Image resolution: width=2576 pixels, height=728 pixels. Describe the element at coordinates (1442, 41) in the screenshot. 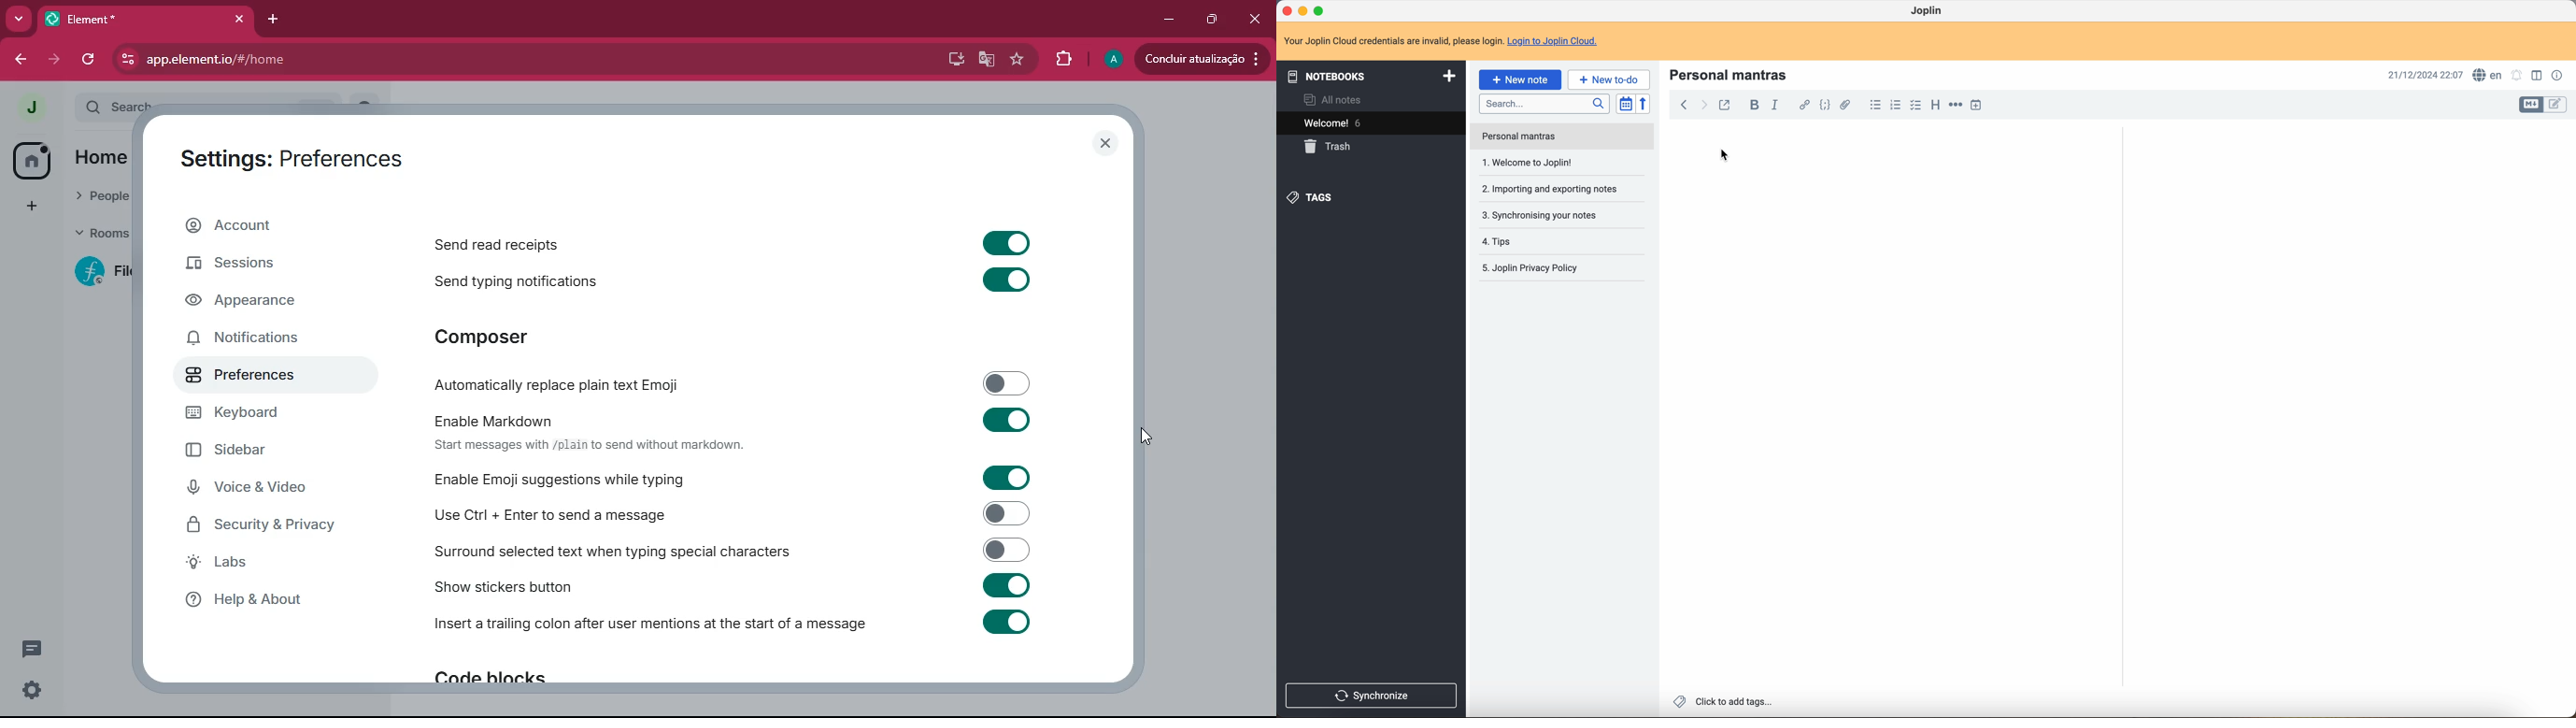

I see `note` at that location.